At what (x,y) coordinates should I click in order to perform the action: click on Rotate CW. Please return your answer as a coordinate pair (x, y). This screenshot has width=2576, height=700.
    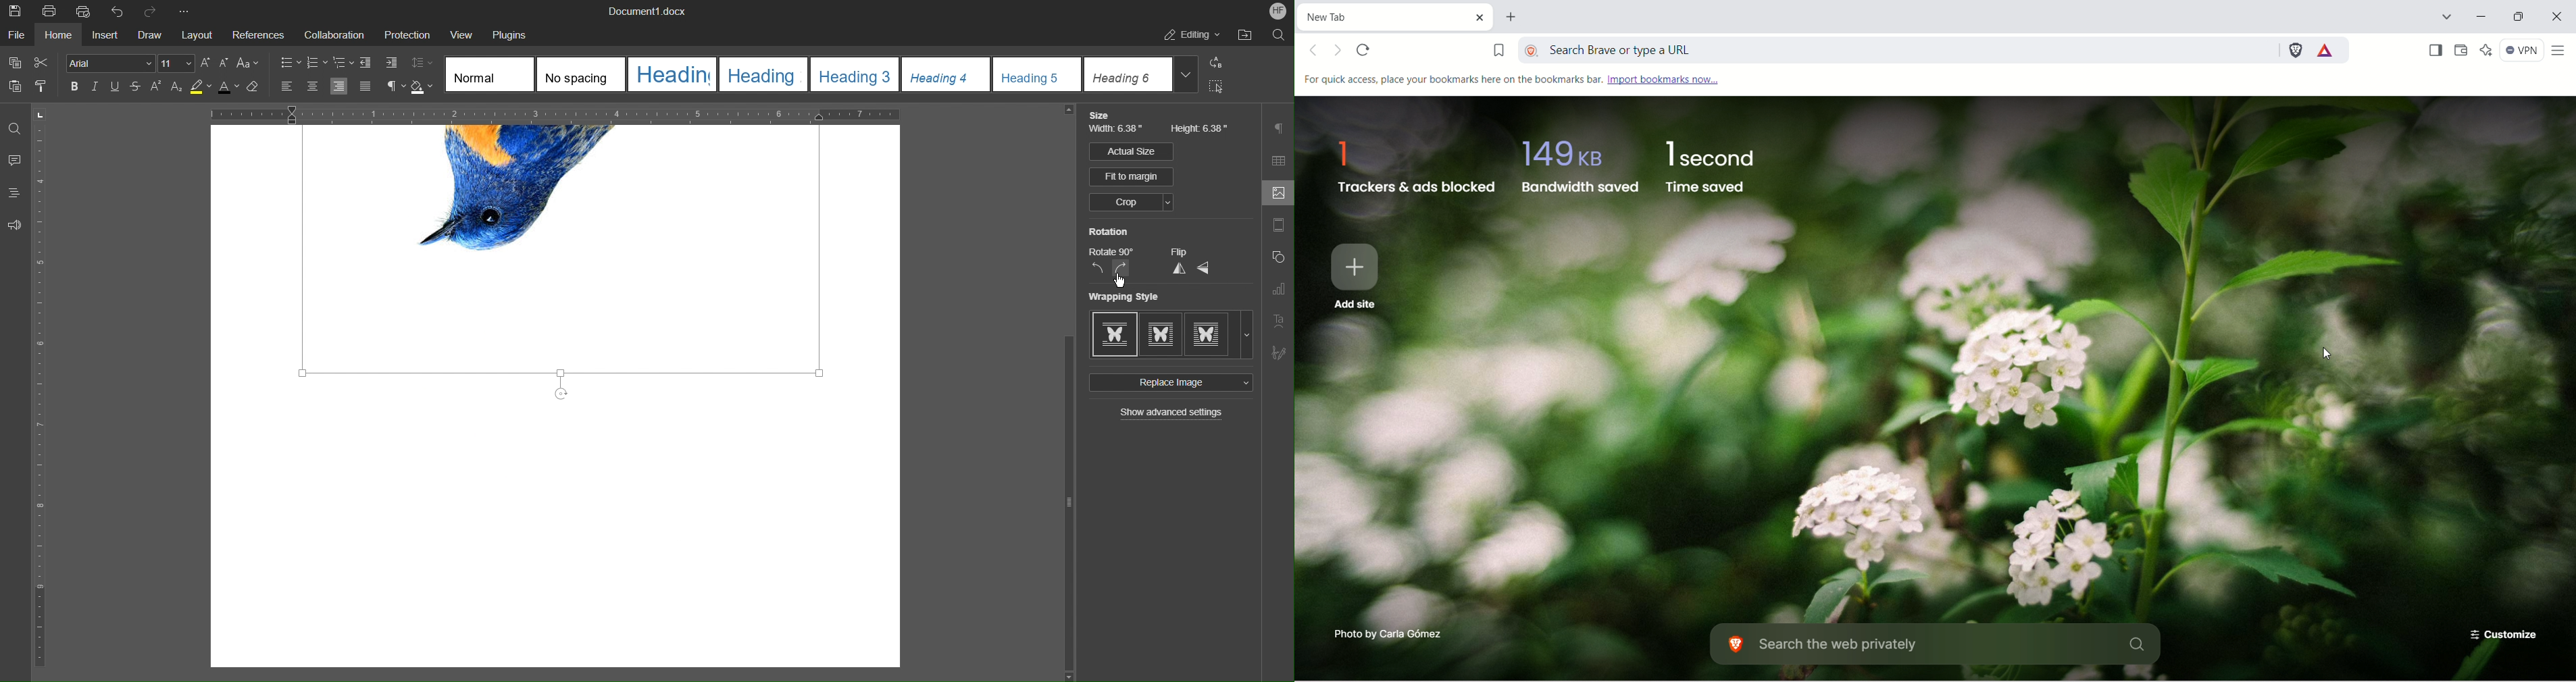
    Looking at the image, I should click on (1123, 268).